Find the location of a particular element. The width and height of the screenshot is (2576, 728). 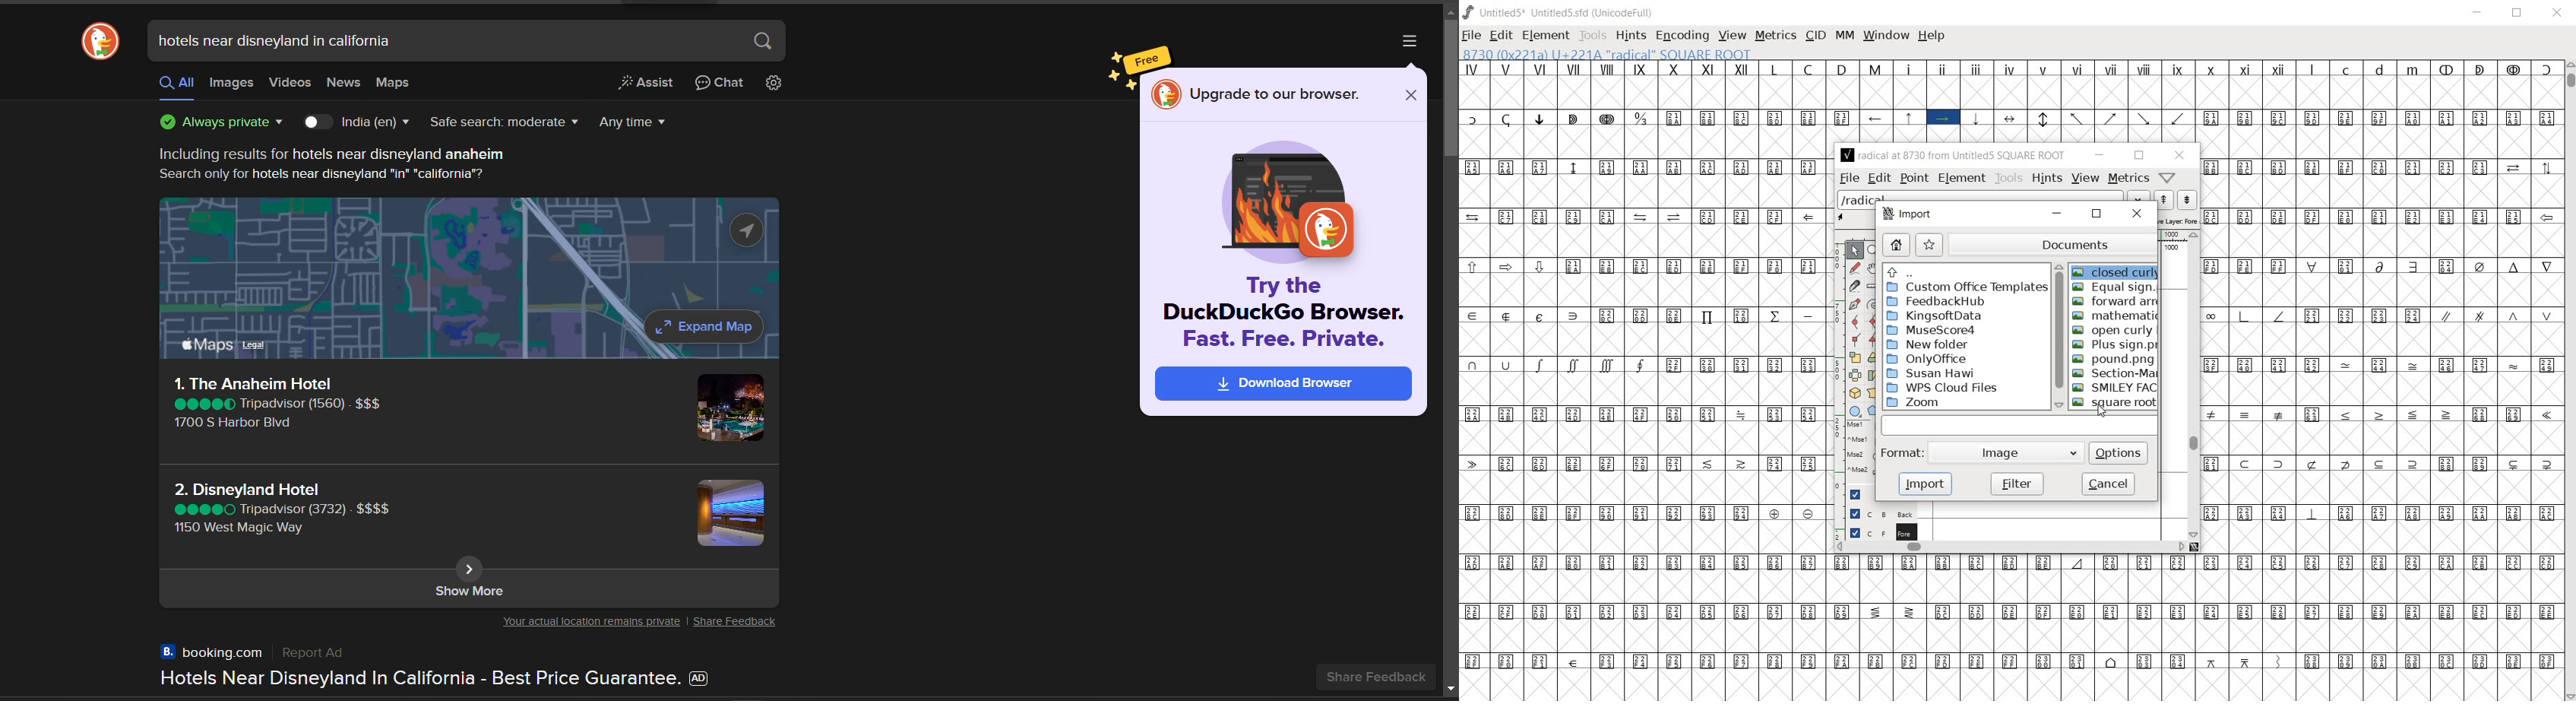

Try the DuckDuckGo Browser. Fast. Free. Private. is located at coordinates (1285, 315).